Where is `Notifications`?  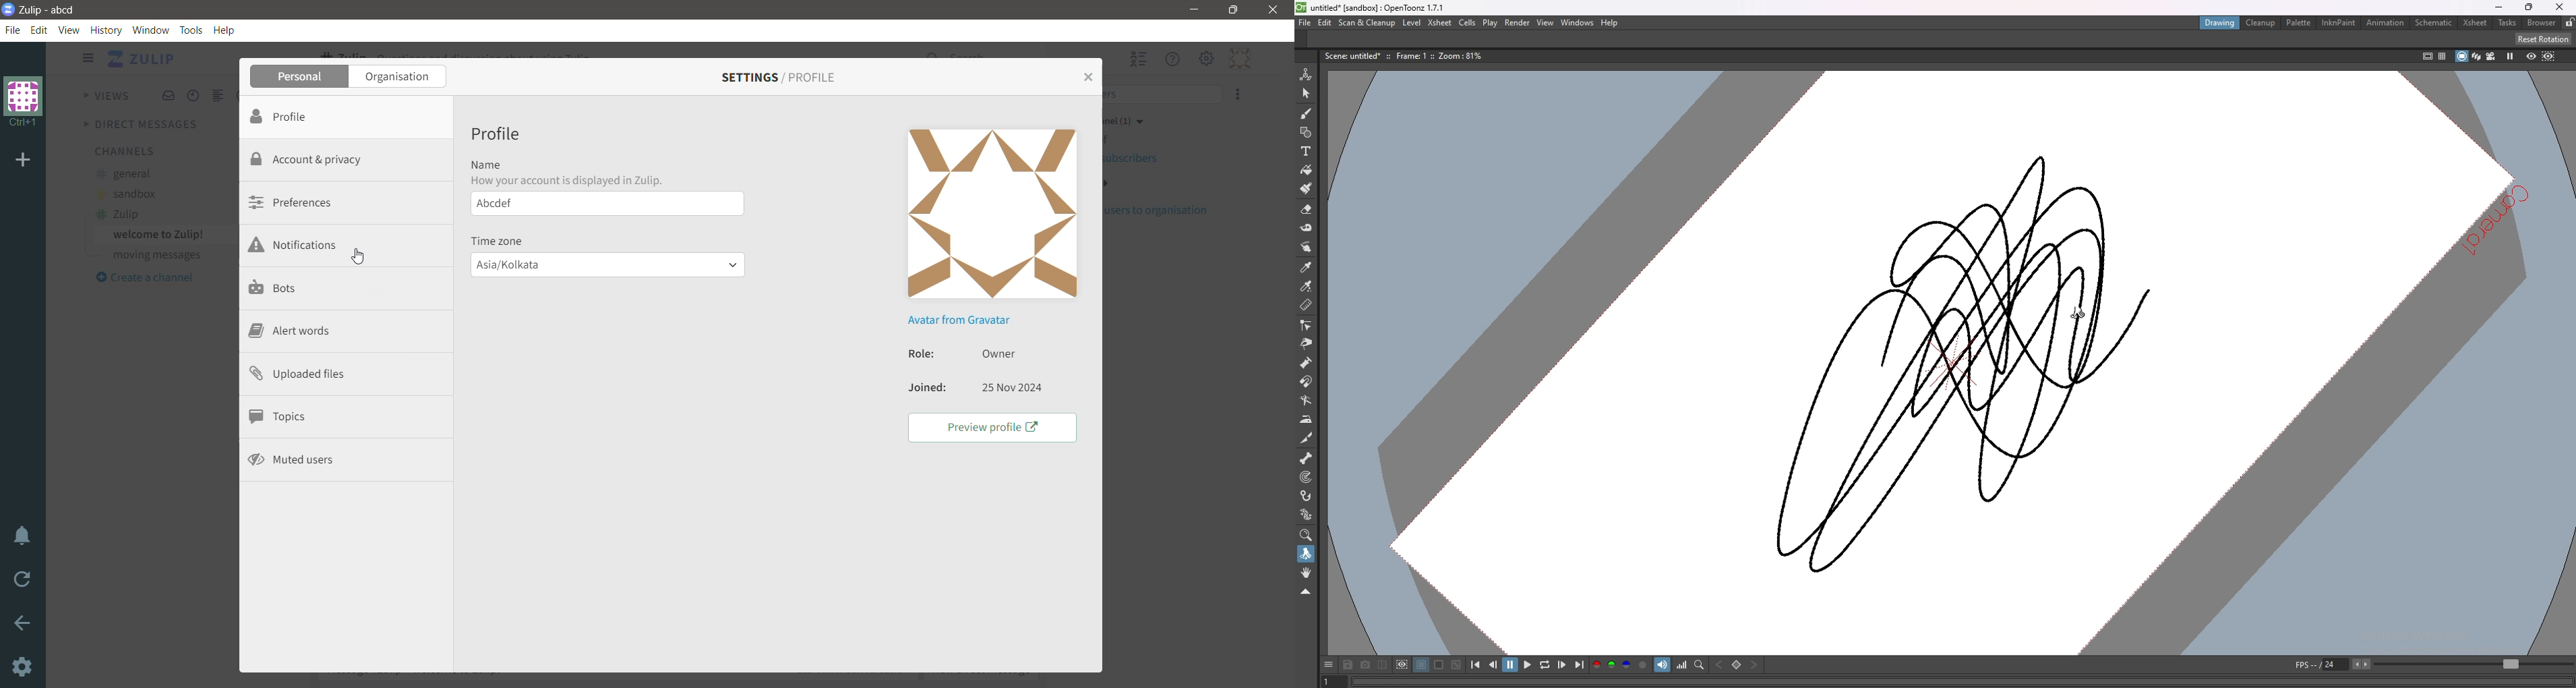 Notifications is located at coordinates (293, 246).